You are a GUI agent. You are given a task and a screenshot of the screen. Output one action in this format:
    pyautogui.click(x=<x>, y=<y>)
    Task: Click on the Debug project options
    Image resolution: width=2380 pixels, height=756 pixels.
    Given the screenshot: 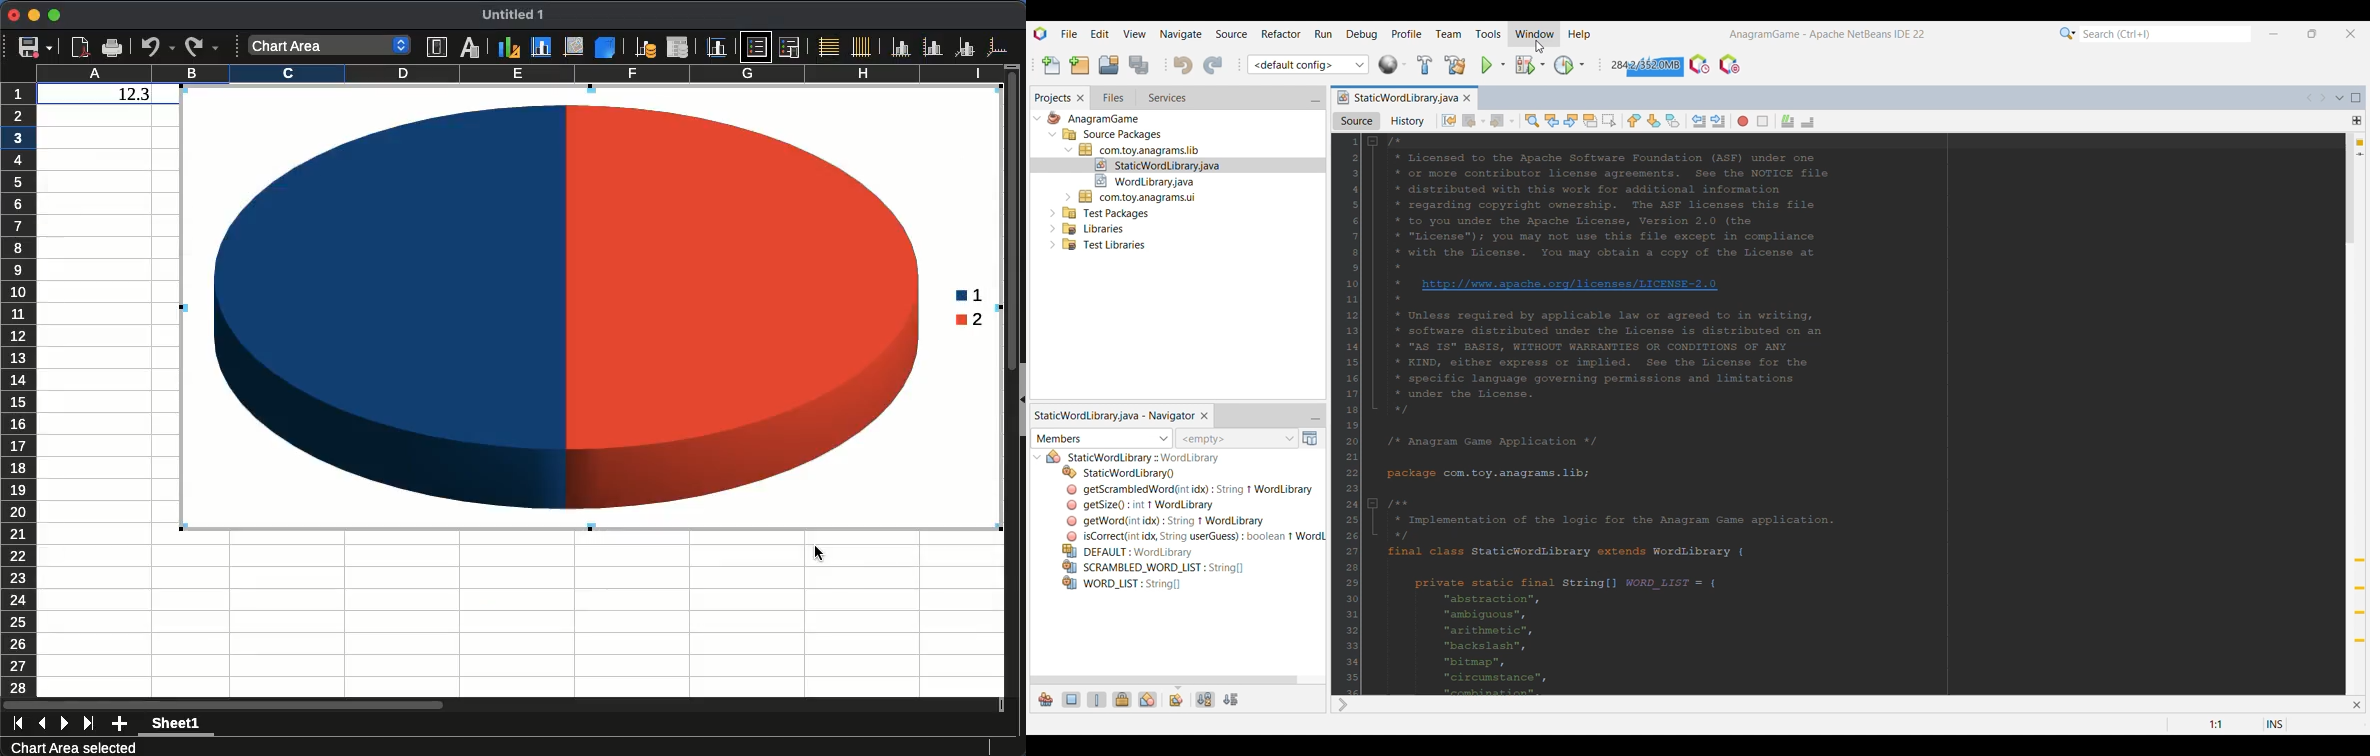 What is the action you would take?
    pyautogui.click(x=1542, y=64)
    